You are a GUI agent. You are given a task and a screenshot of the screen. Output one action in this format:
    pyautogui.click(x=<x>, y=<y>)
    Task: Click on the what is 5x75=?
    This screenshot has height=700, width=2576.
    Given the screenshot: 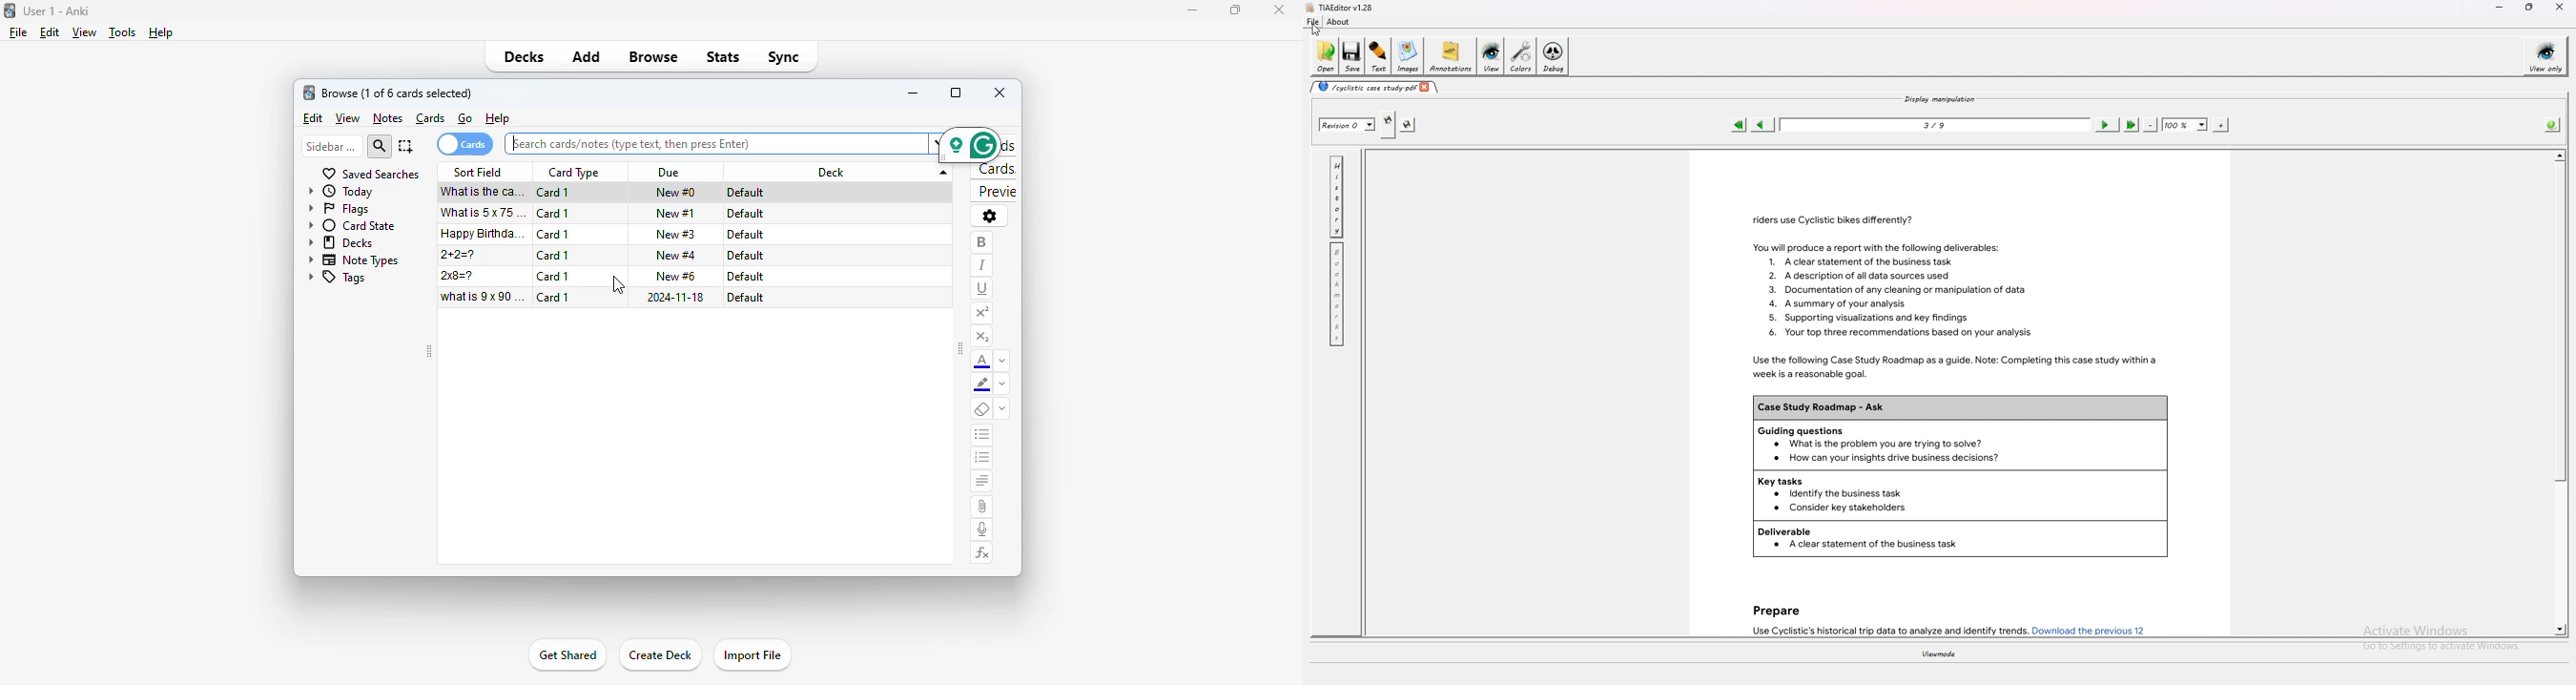 What is the action you would take?
    pyautogui.click(x=485, y=212)
    